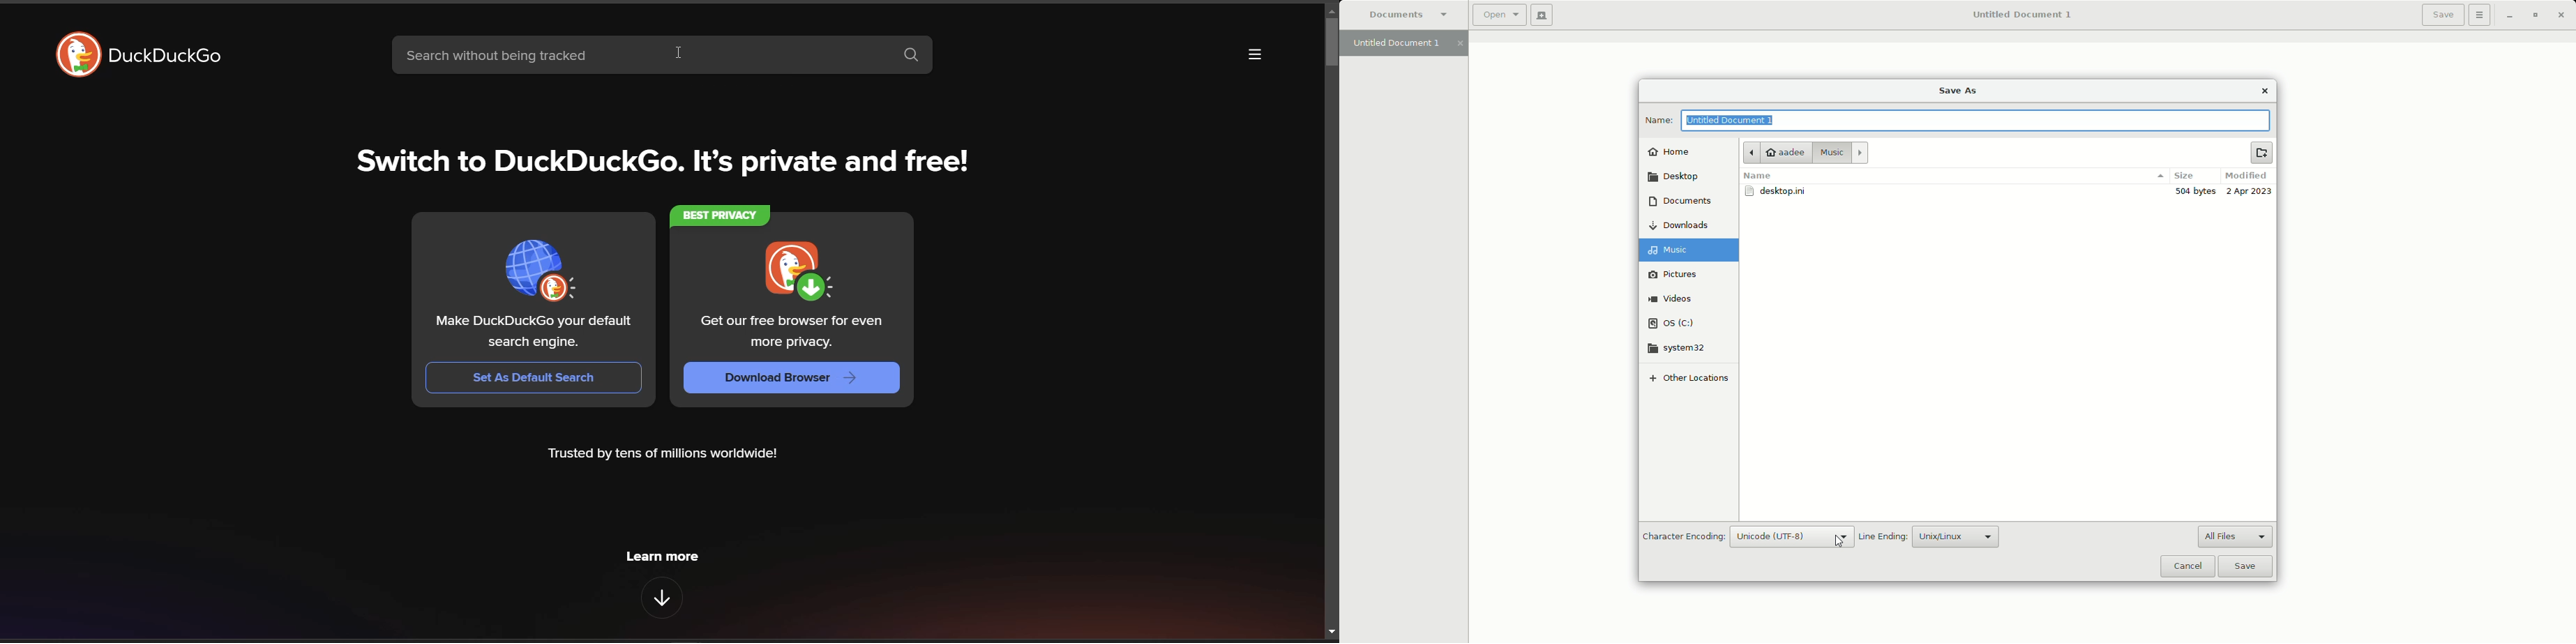 The image size is (2576, 644). I want to click on aadee, so click(1777, 151).